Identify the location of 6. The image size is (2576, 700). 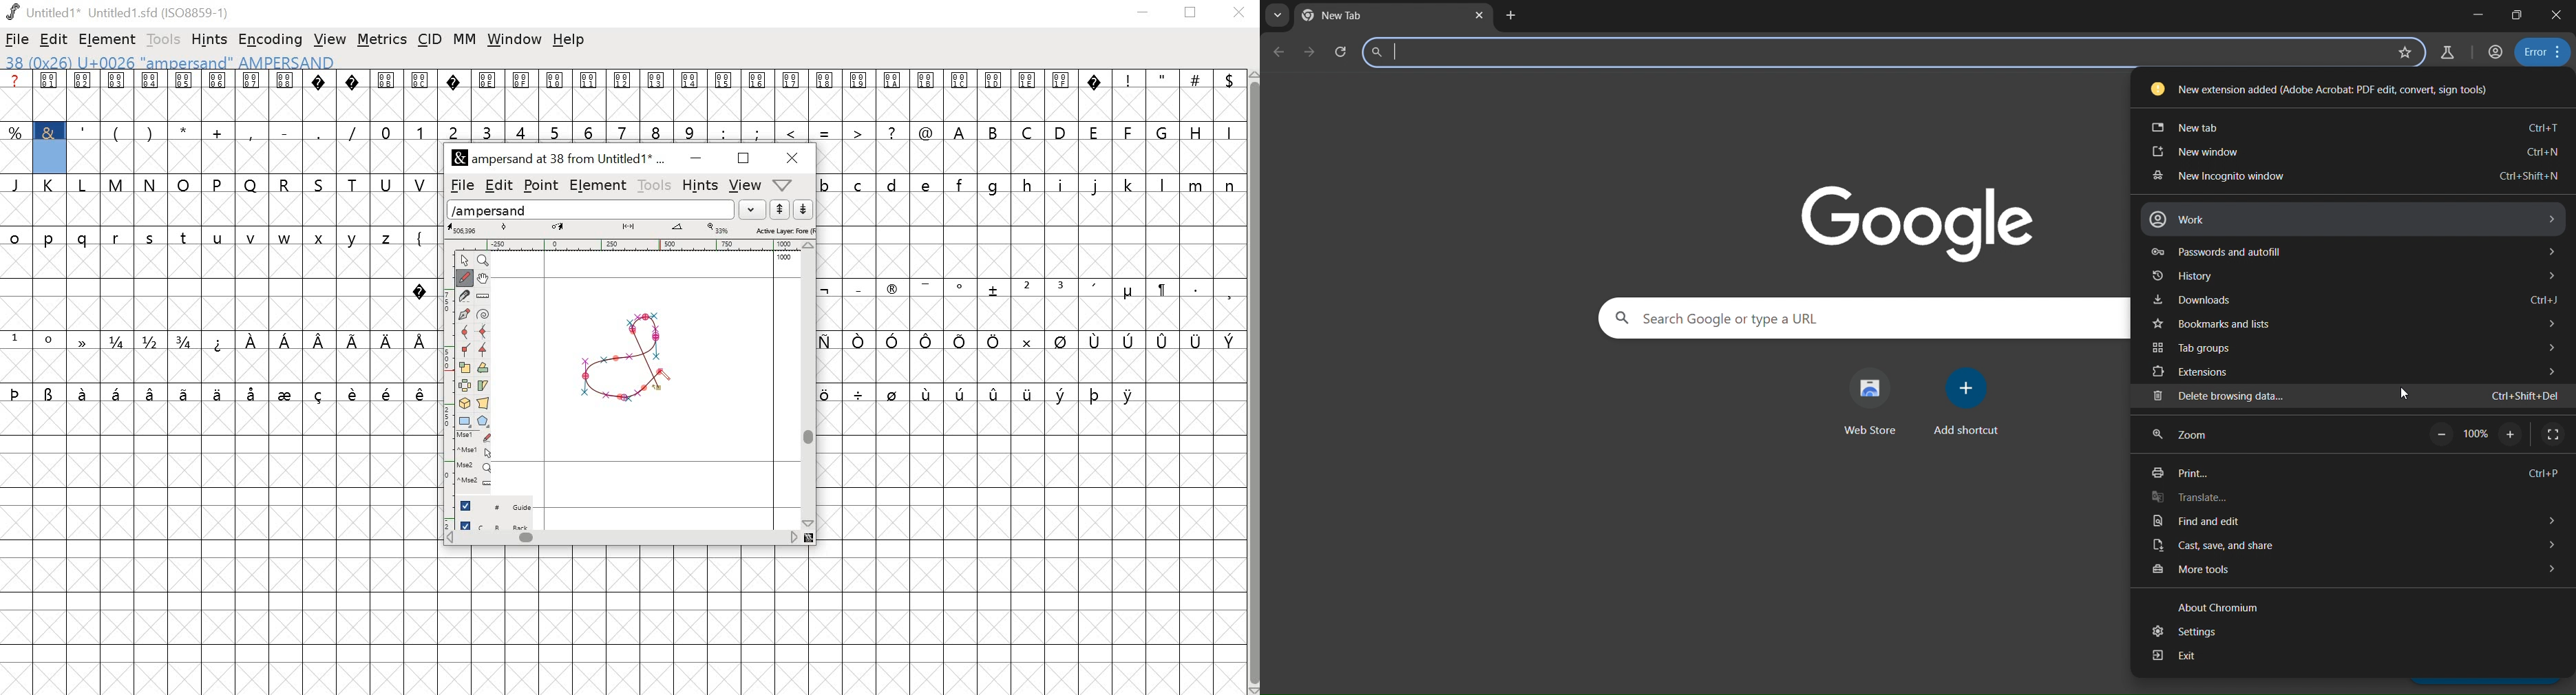
(591, 131).